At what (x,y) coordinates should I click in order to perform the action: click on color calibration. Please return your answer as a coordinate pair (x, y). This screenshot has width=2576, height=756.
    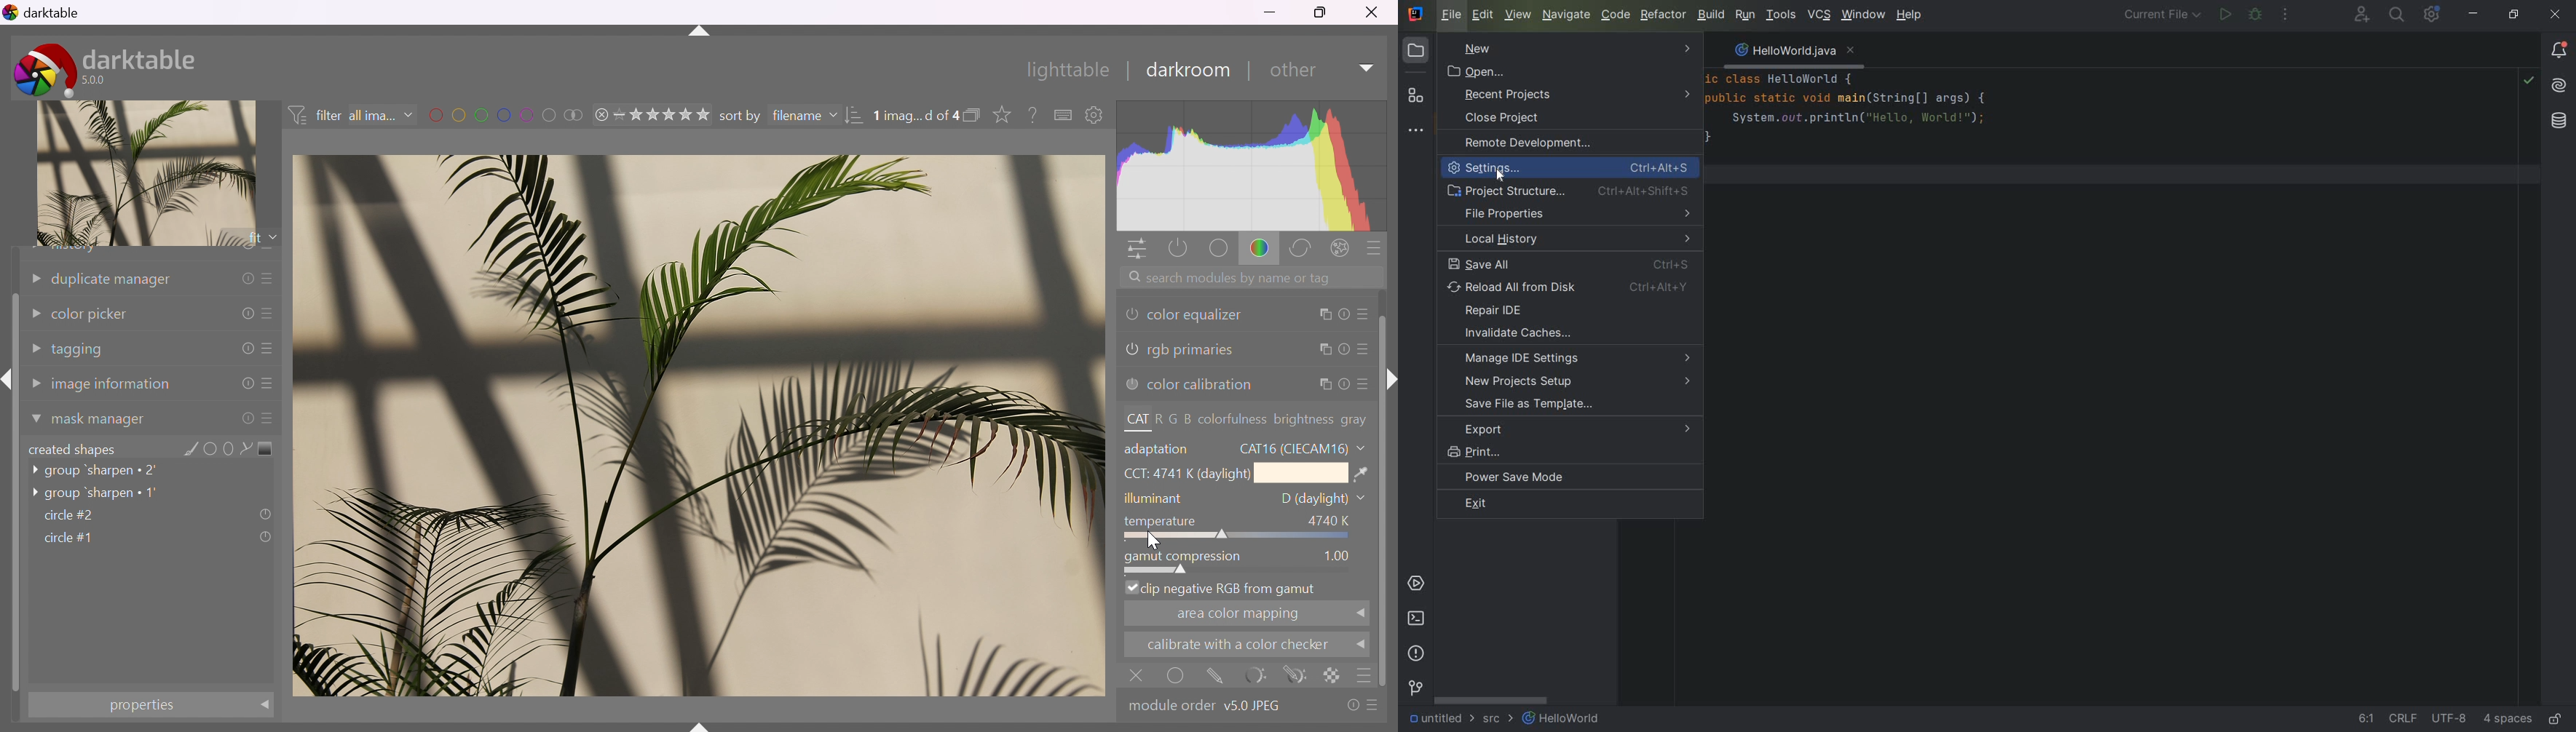
    Looking at the image, I should click on (1245, 383).